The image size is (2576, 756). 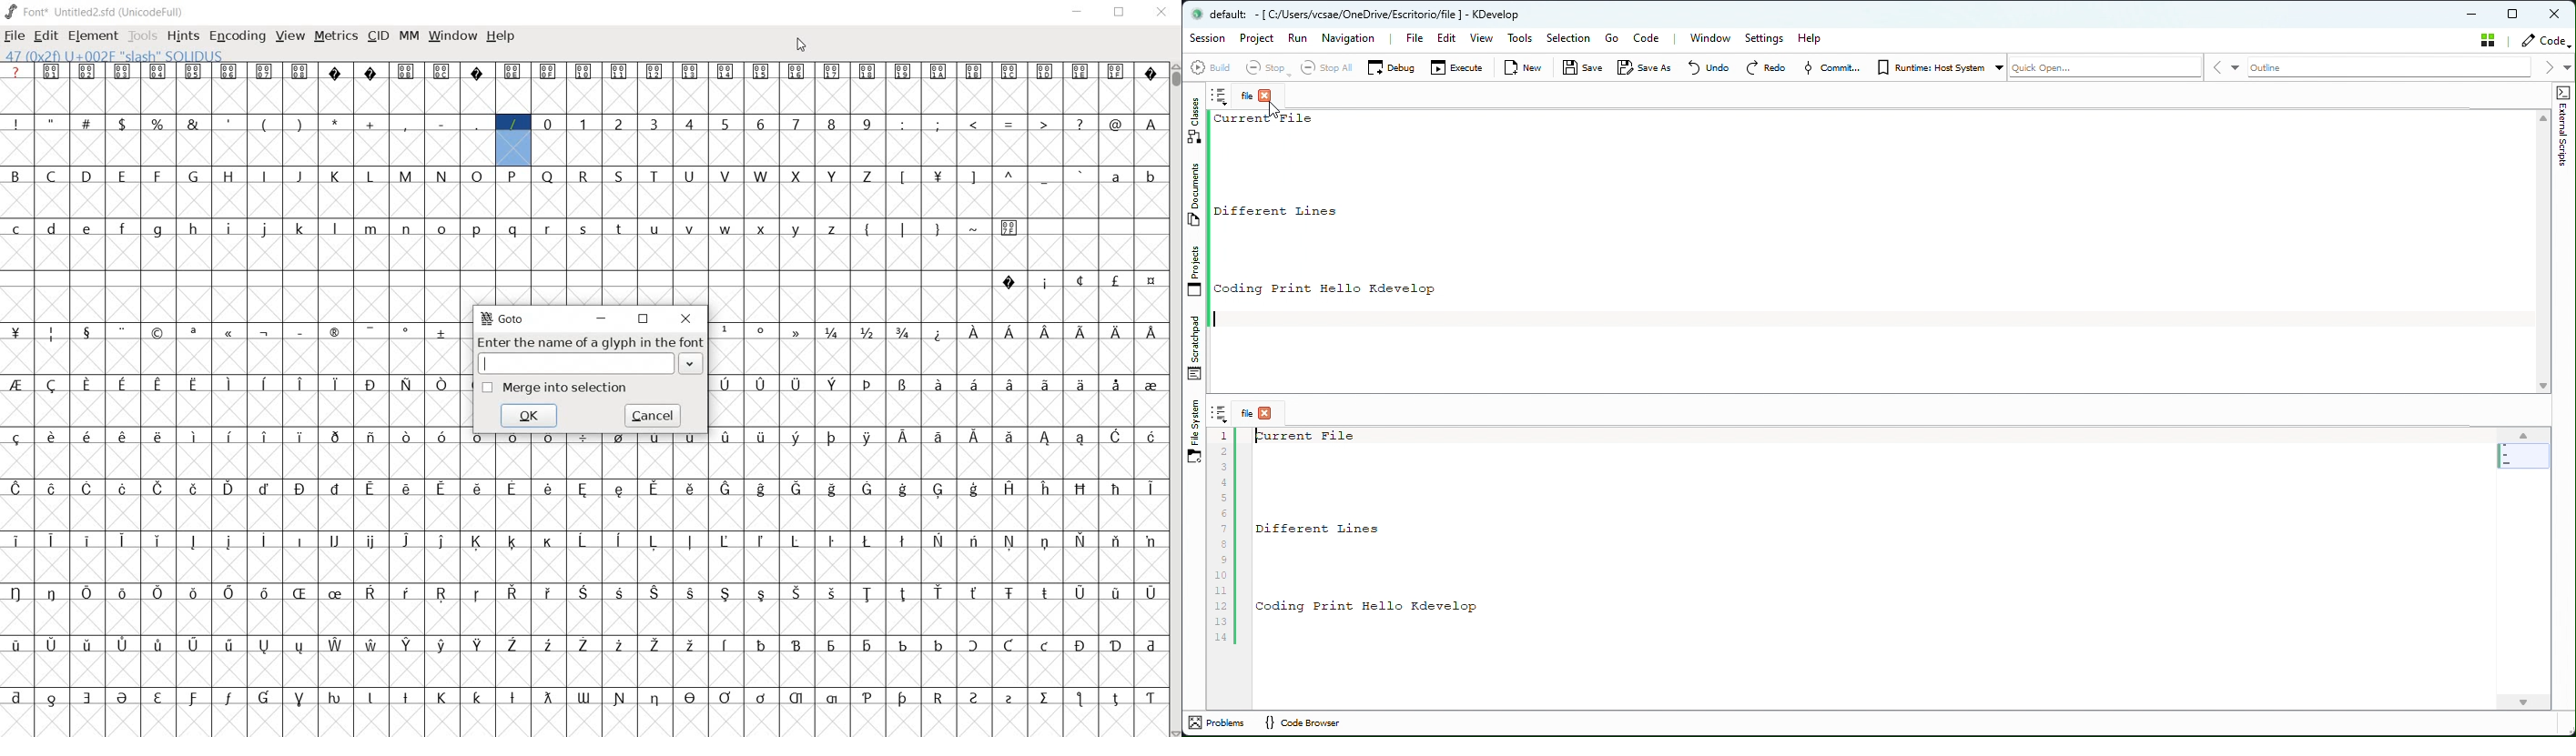 I want to click on glyph, so click(x=726, y=645).